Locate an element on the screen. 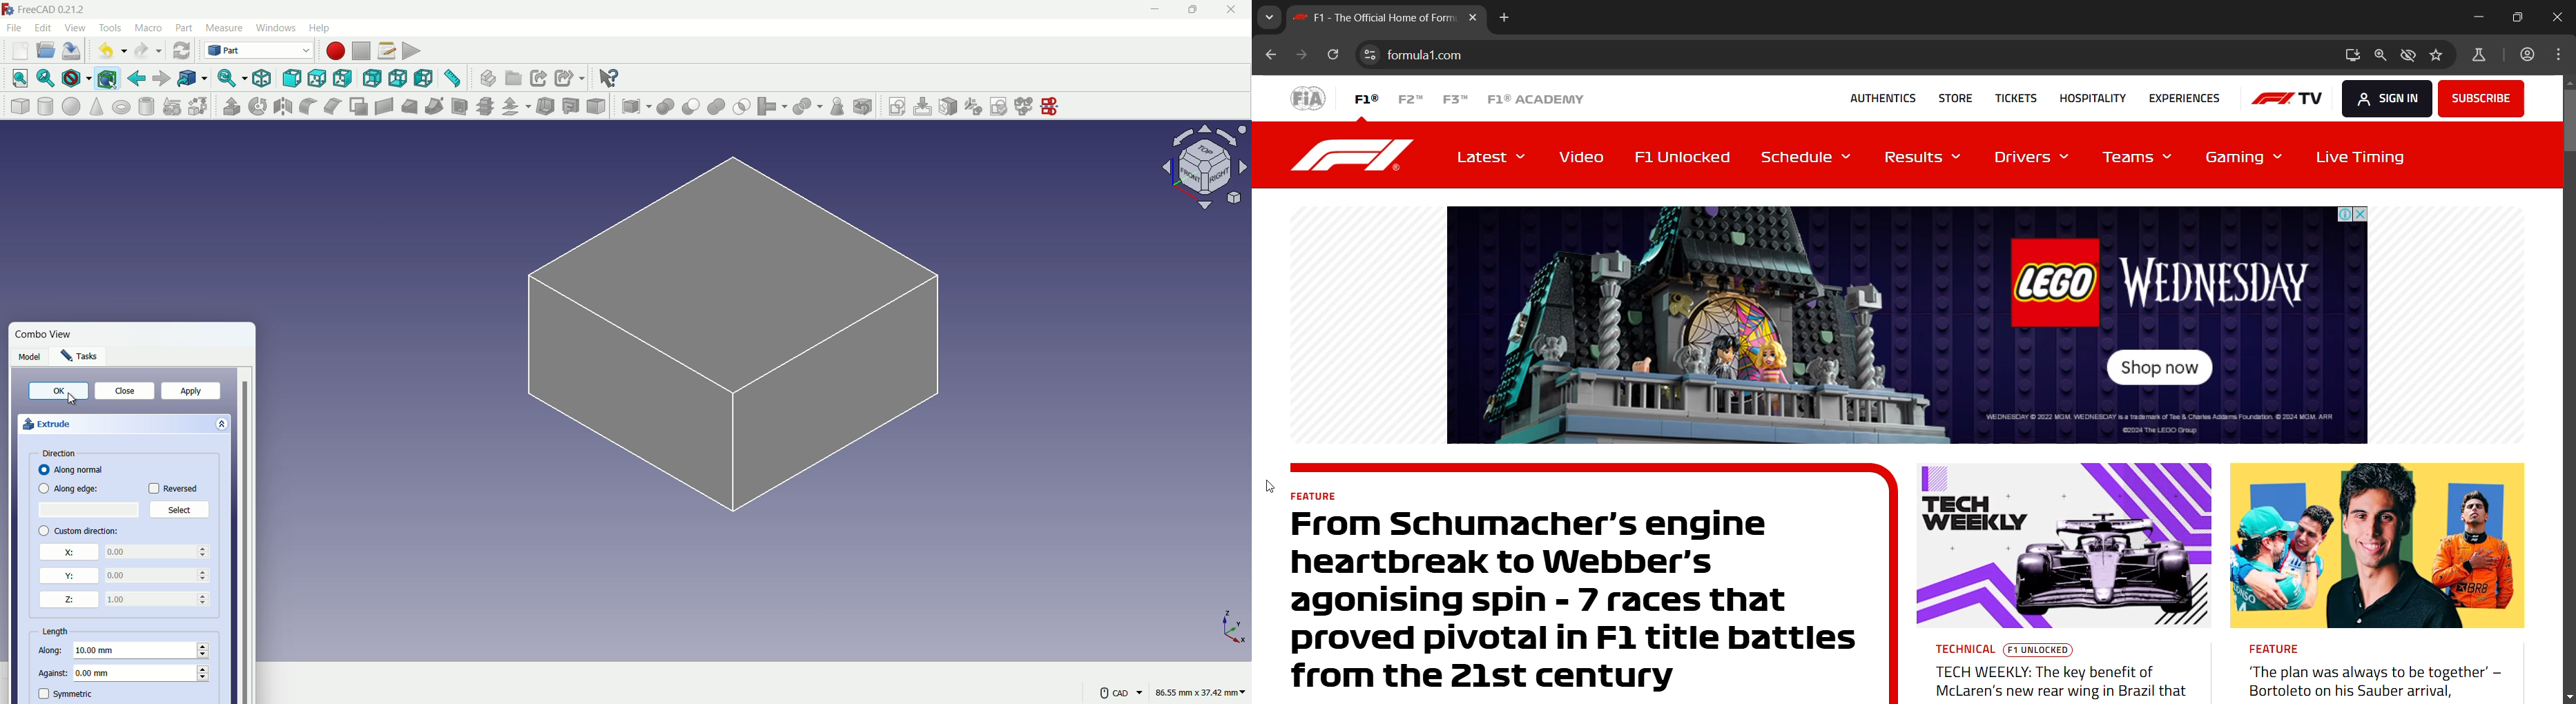  shape builder is located at coordinates (198, 106).